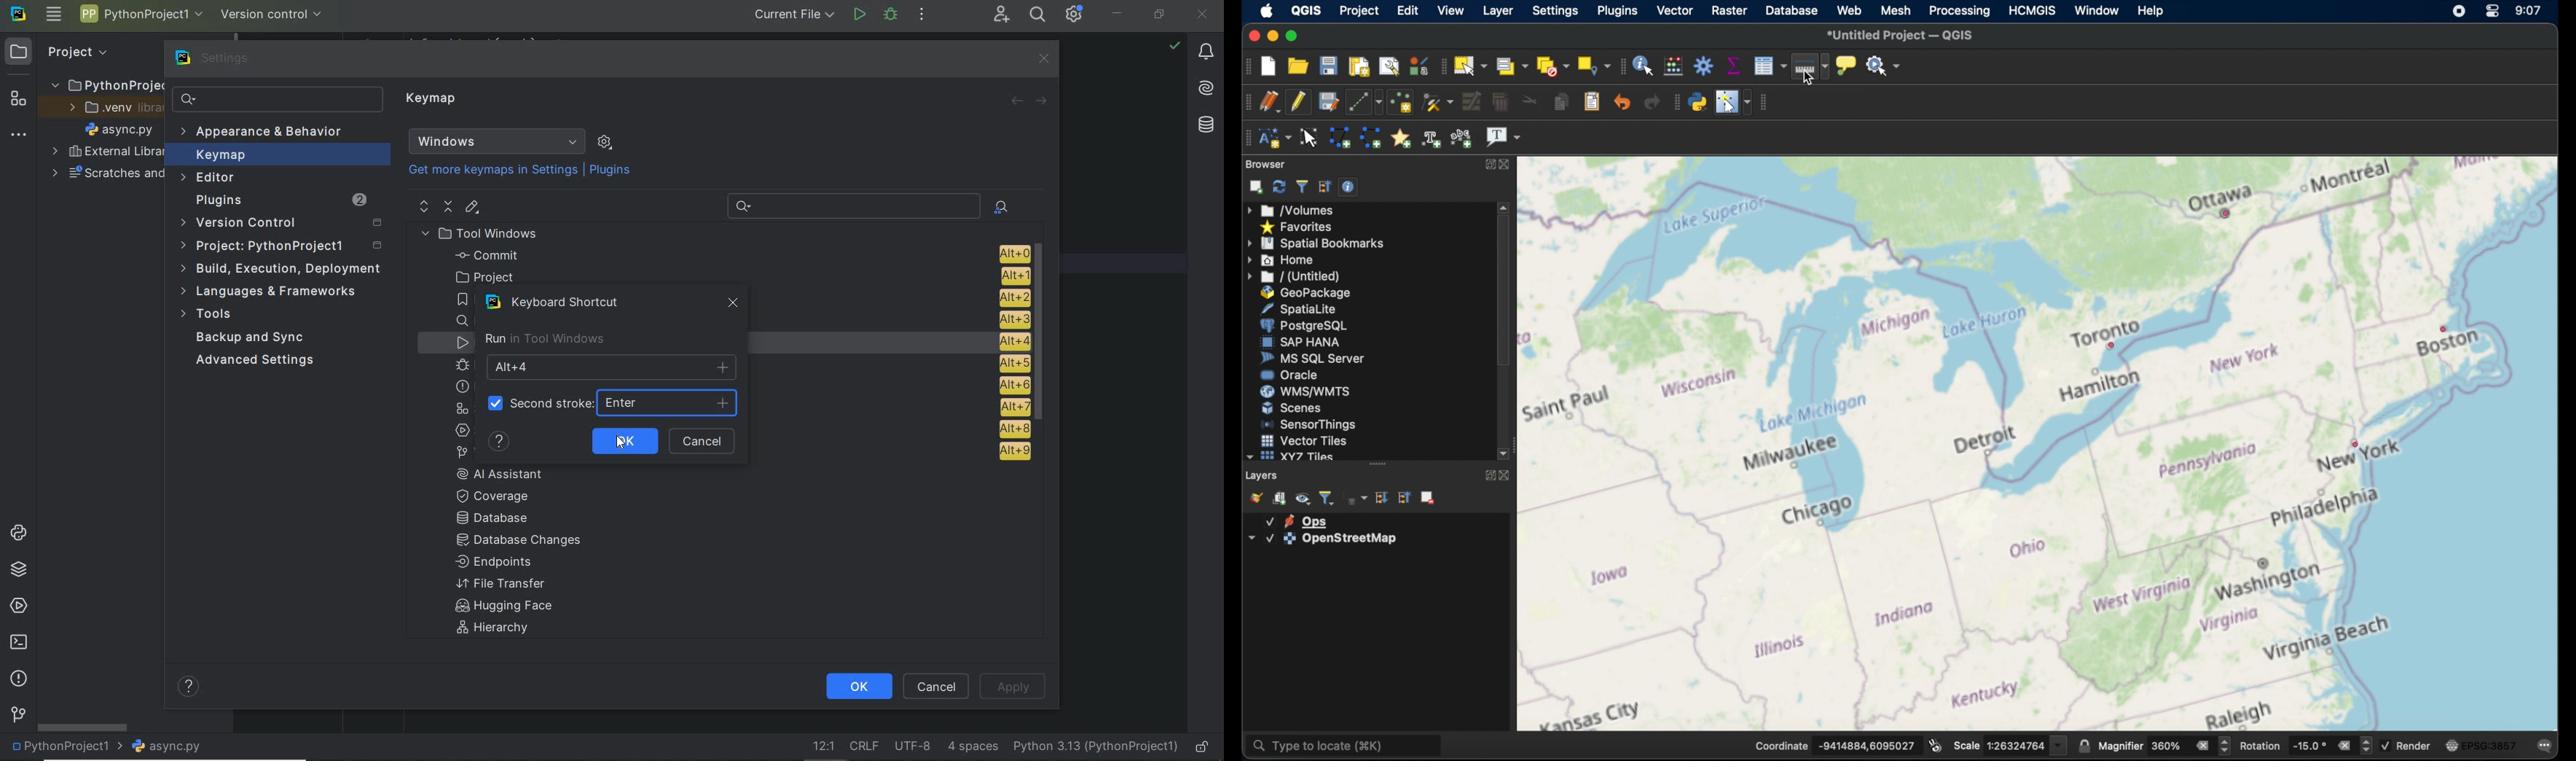 The width and height of the screenshot is (2576, 784). Describe the element at coordinates (1010, 319) in the screenshot. I see `alt +3` at that location.